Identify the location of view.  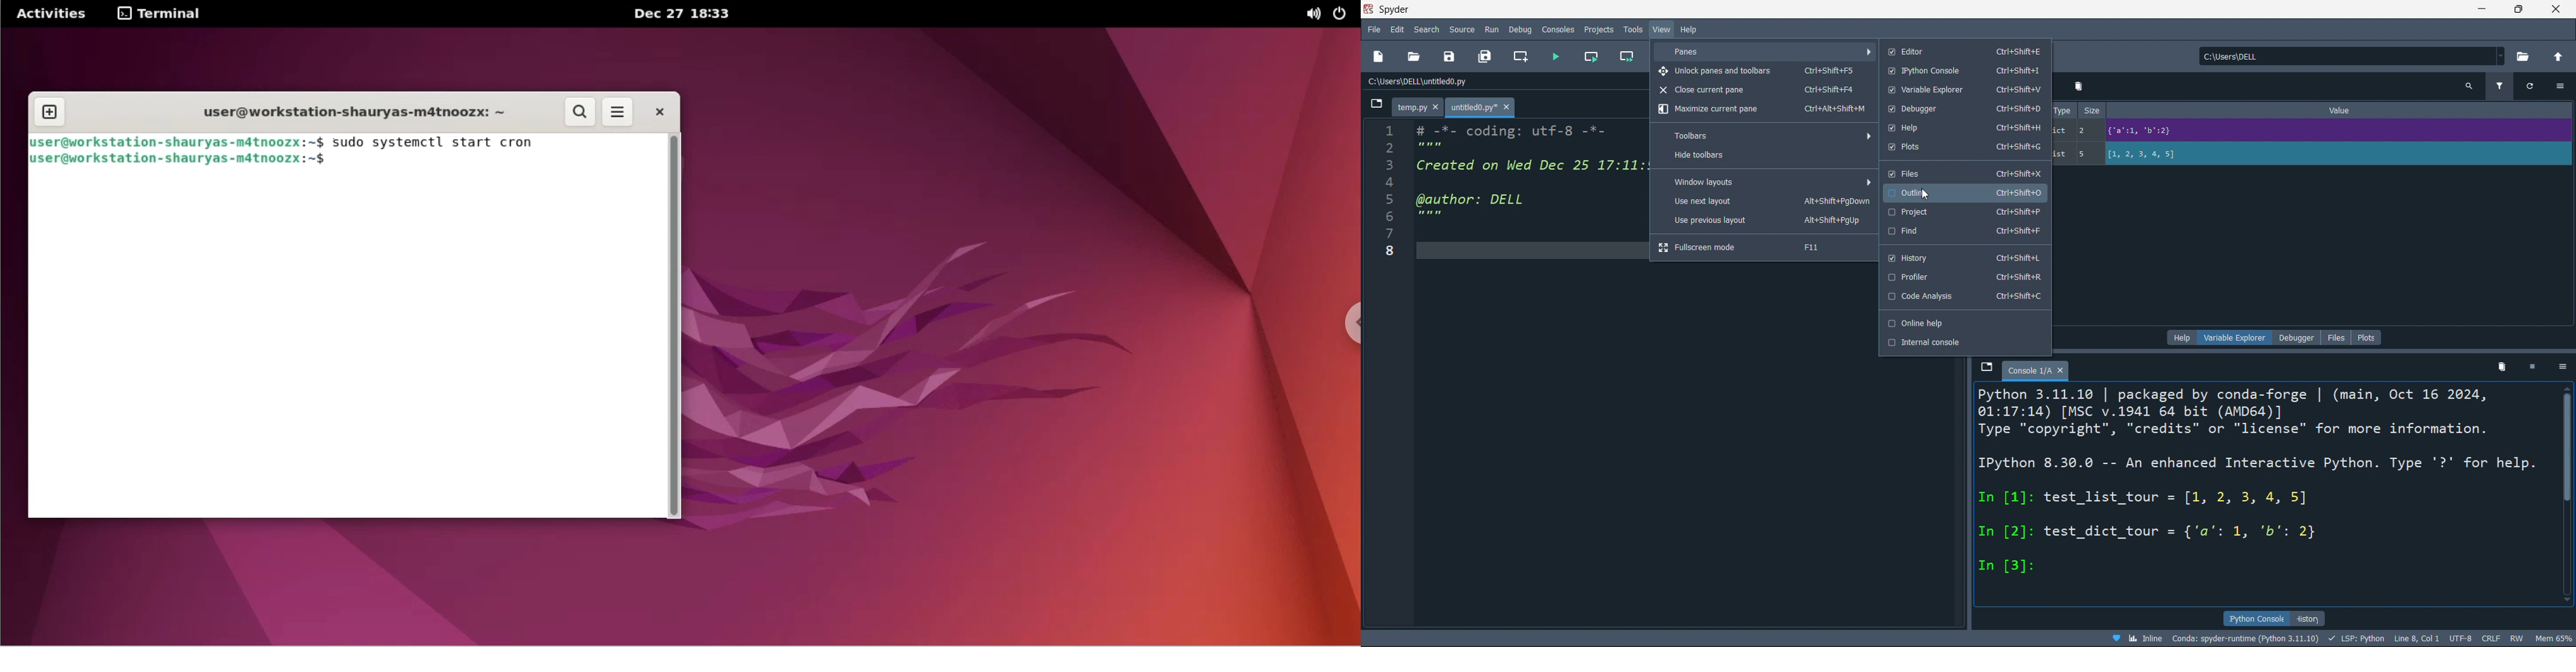
(1660, 28).